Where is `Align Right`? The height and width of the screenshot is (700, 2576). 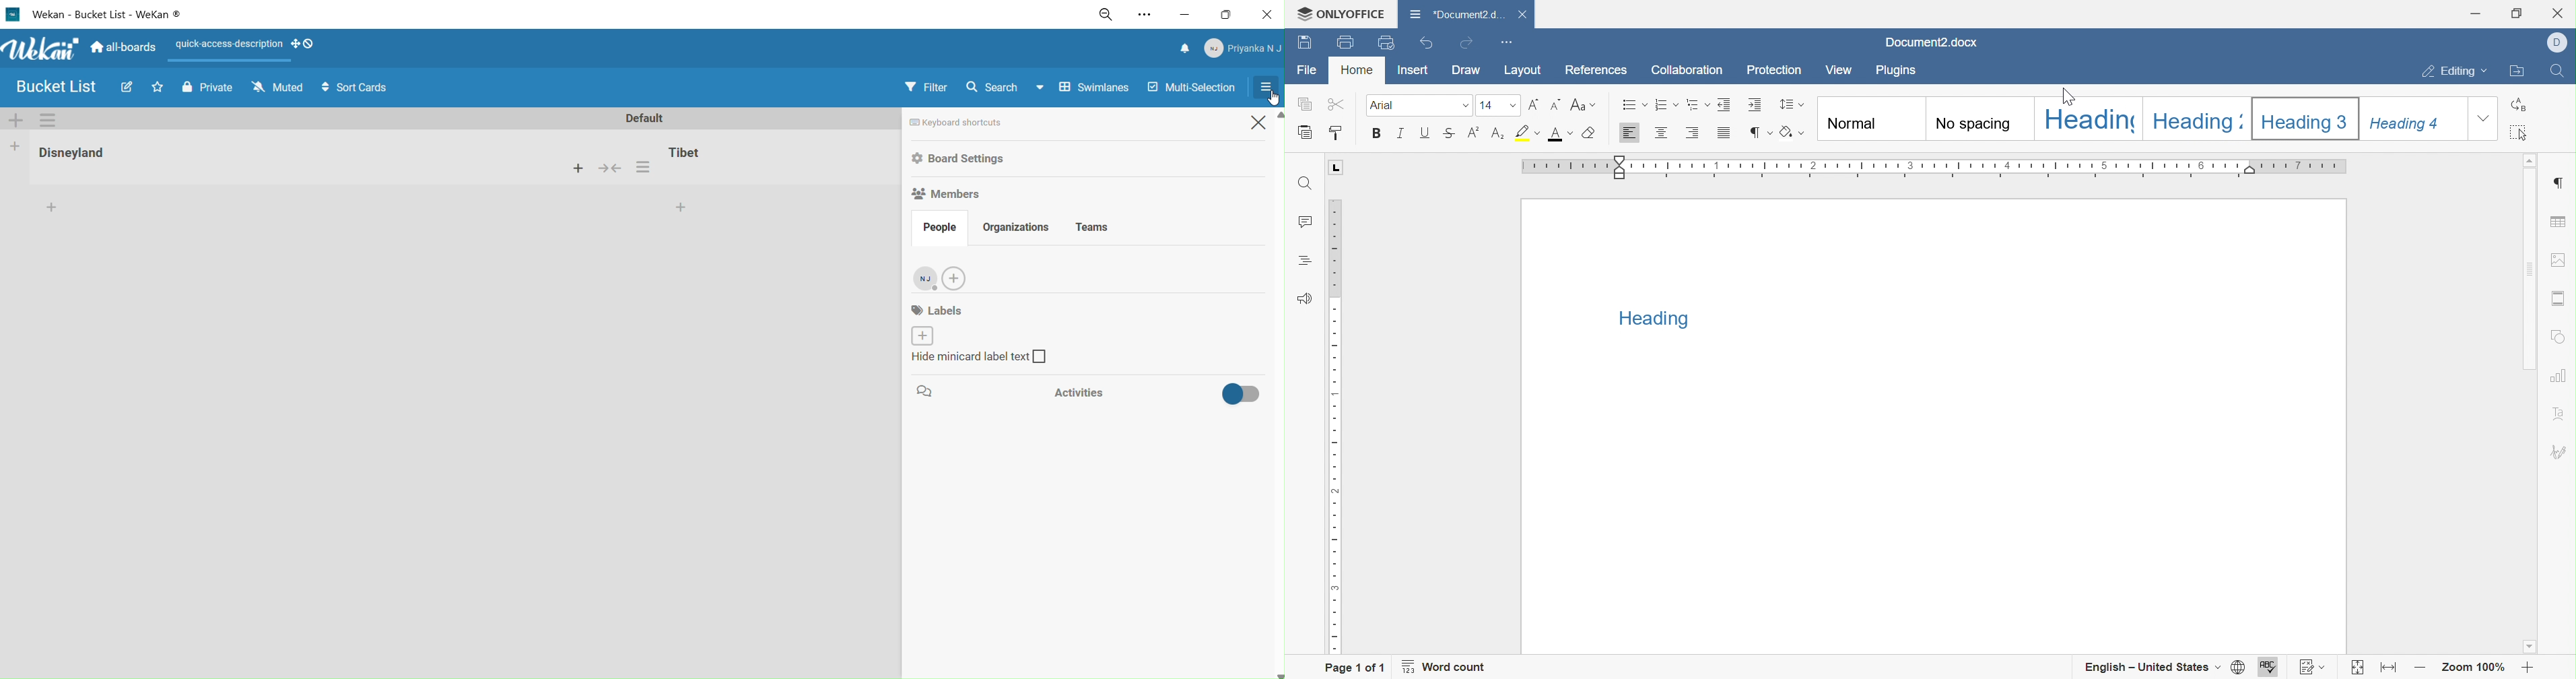
Align Right is located at coordinates (1691, 134).